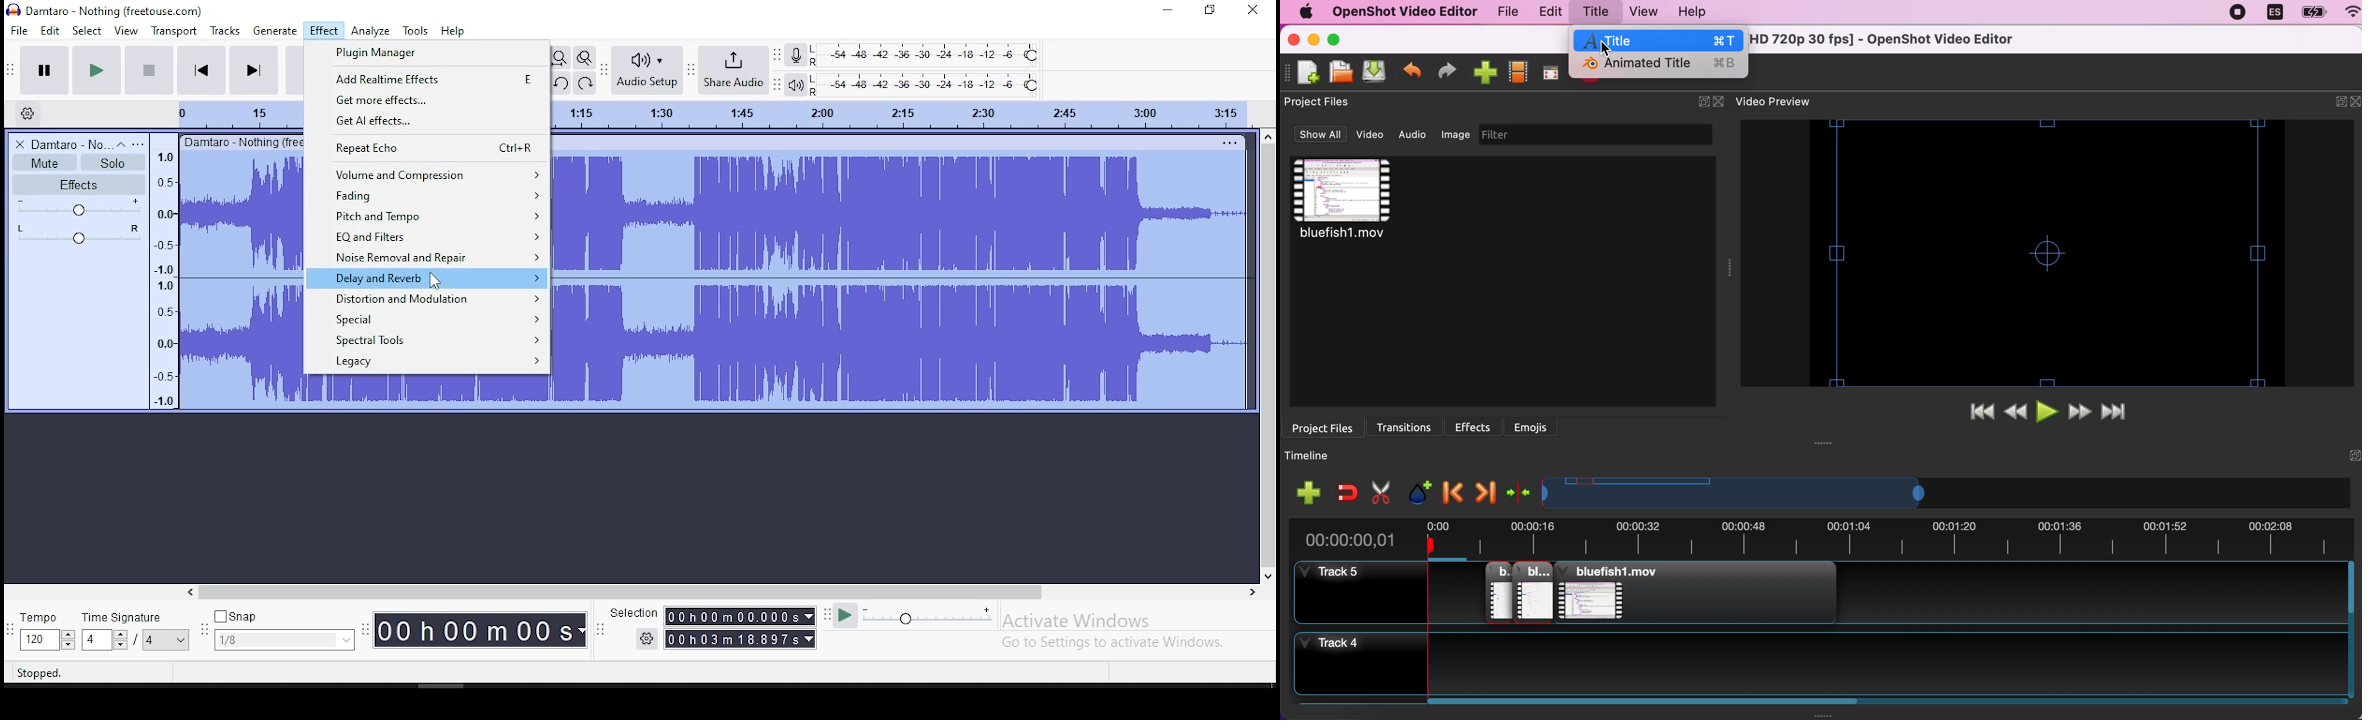 This screenshot has width=2380, height=728. Describe the element at coordinates (67, 641) in the screenshot. I see `Drop down` at that location.